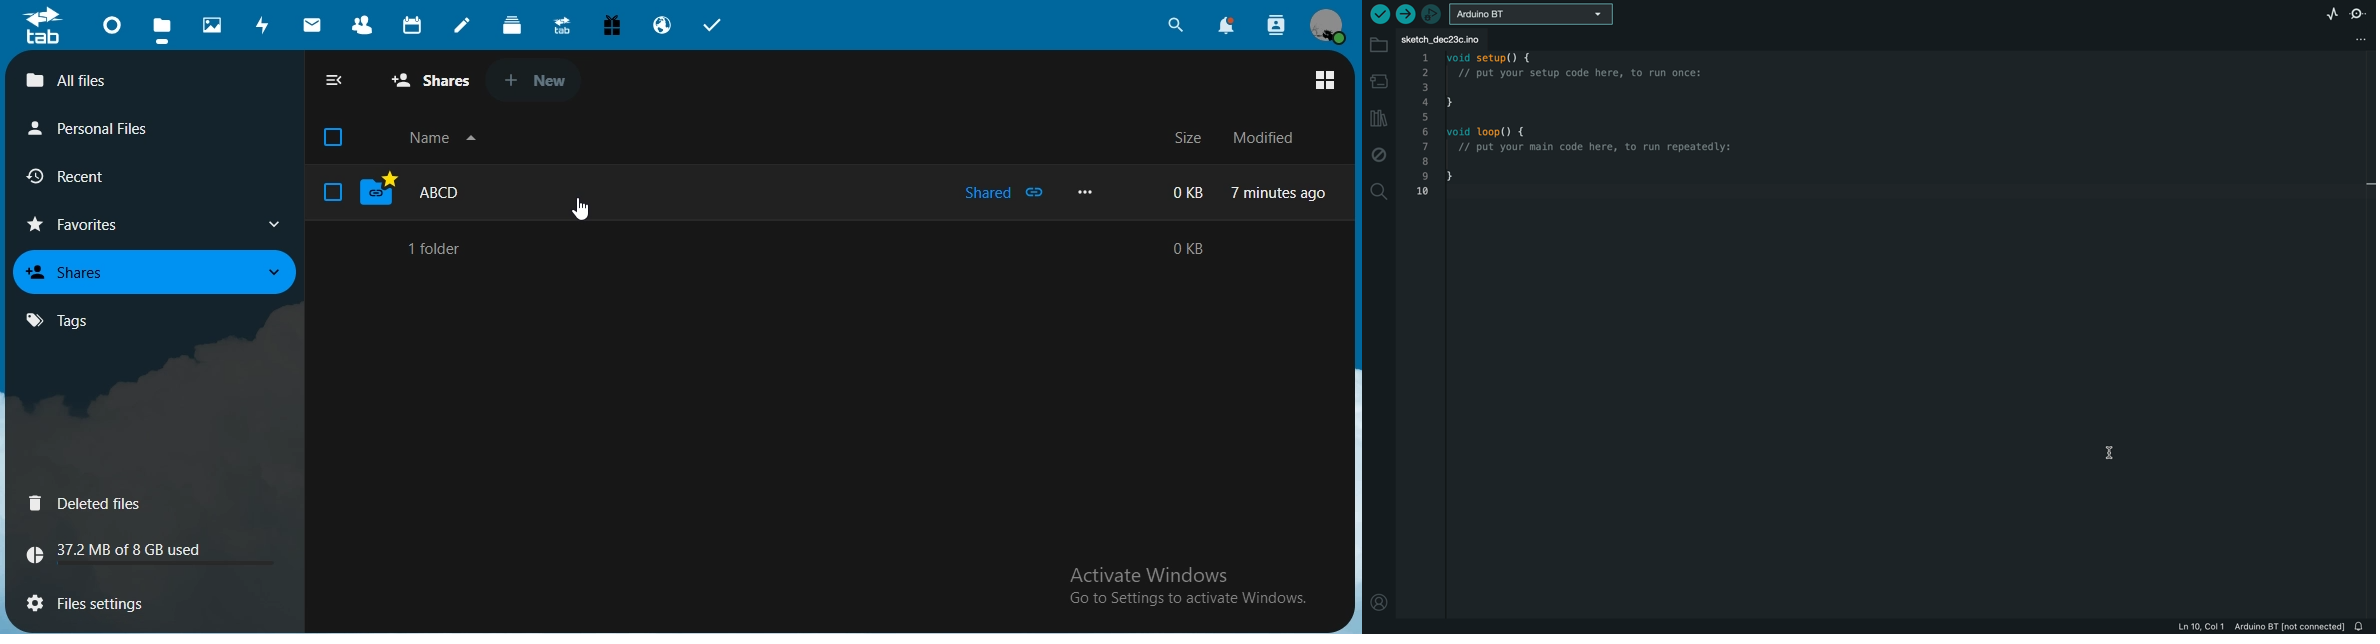 The width and height of the screenshot is (2380, 644). I want to click on tasks, so click(713, 24).